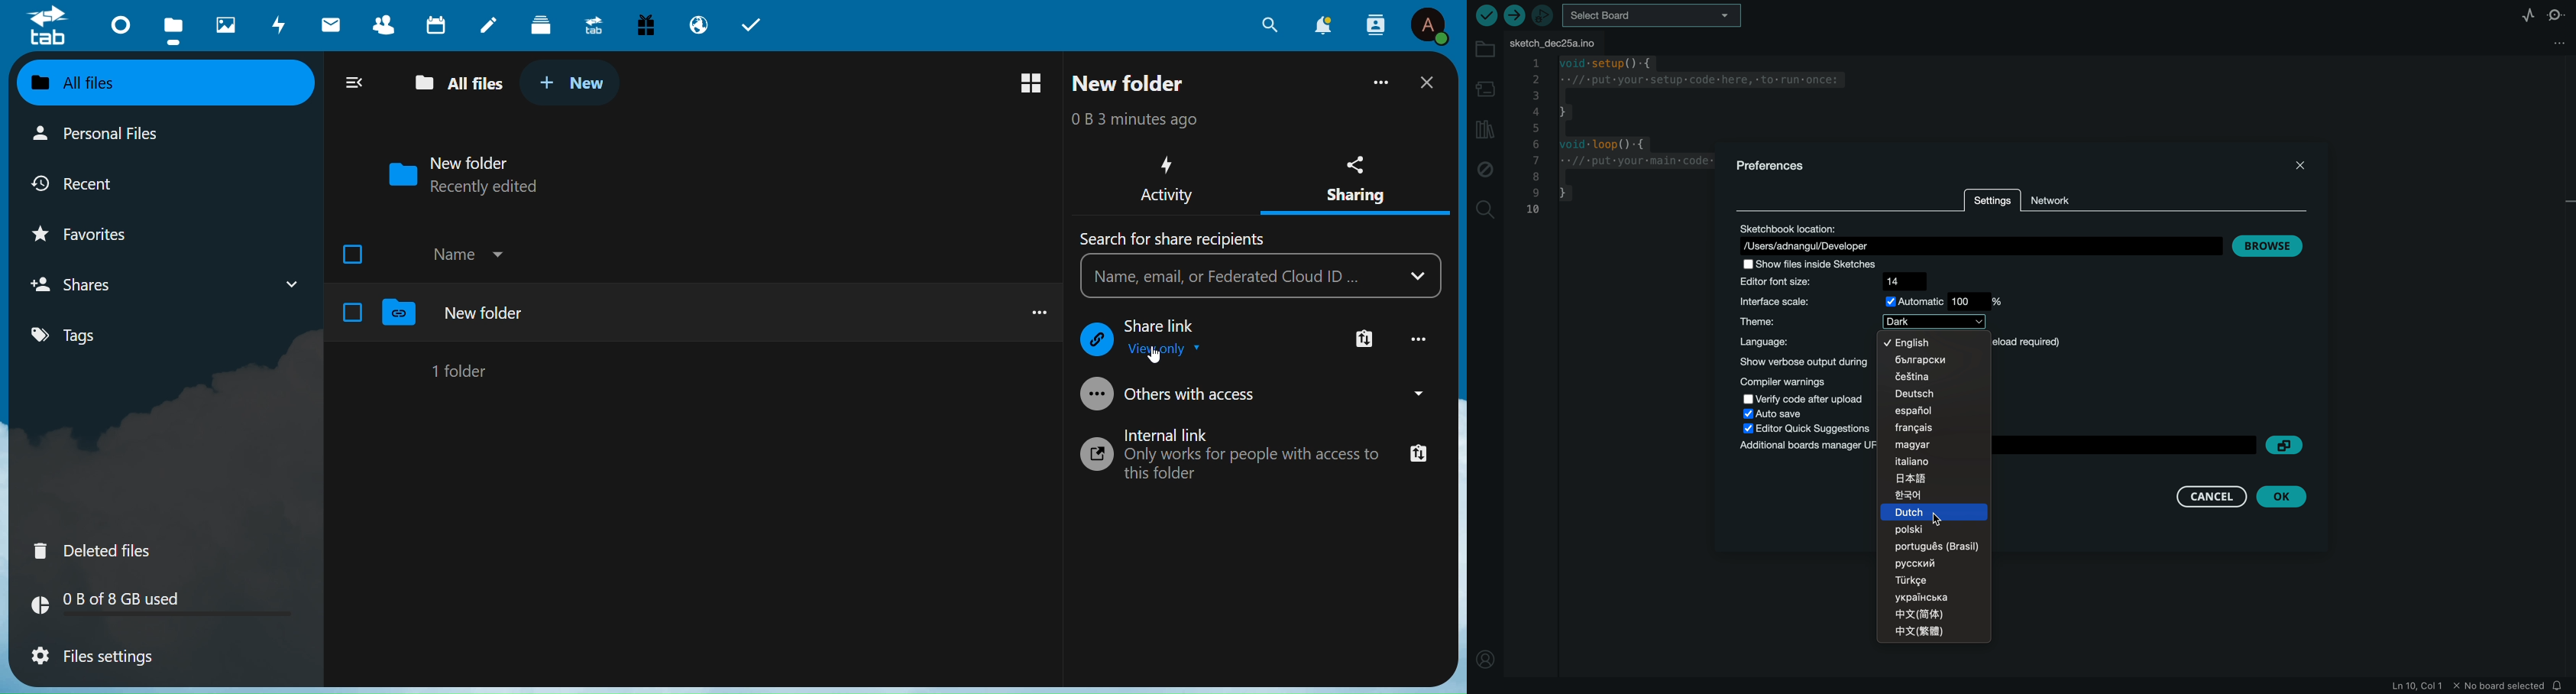 The height and width of the screenshot is (700, 2576). What do you see at coordinates (1096, 340) in the screenshot?
I see `Icon` at bounding box center [1096, 340].